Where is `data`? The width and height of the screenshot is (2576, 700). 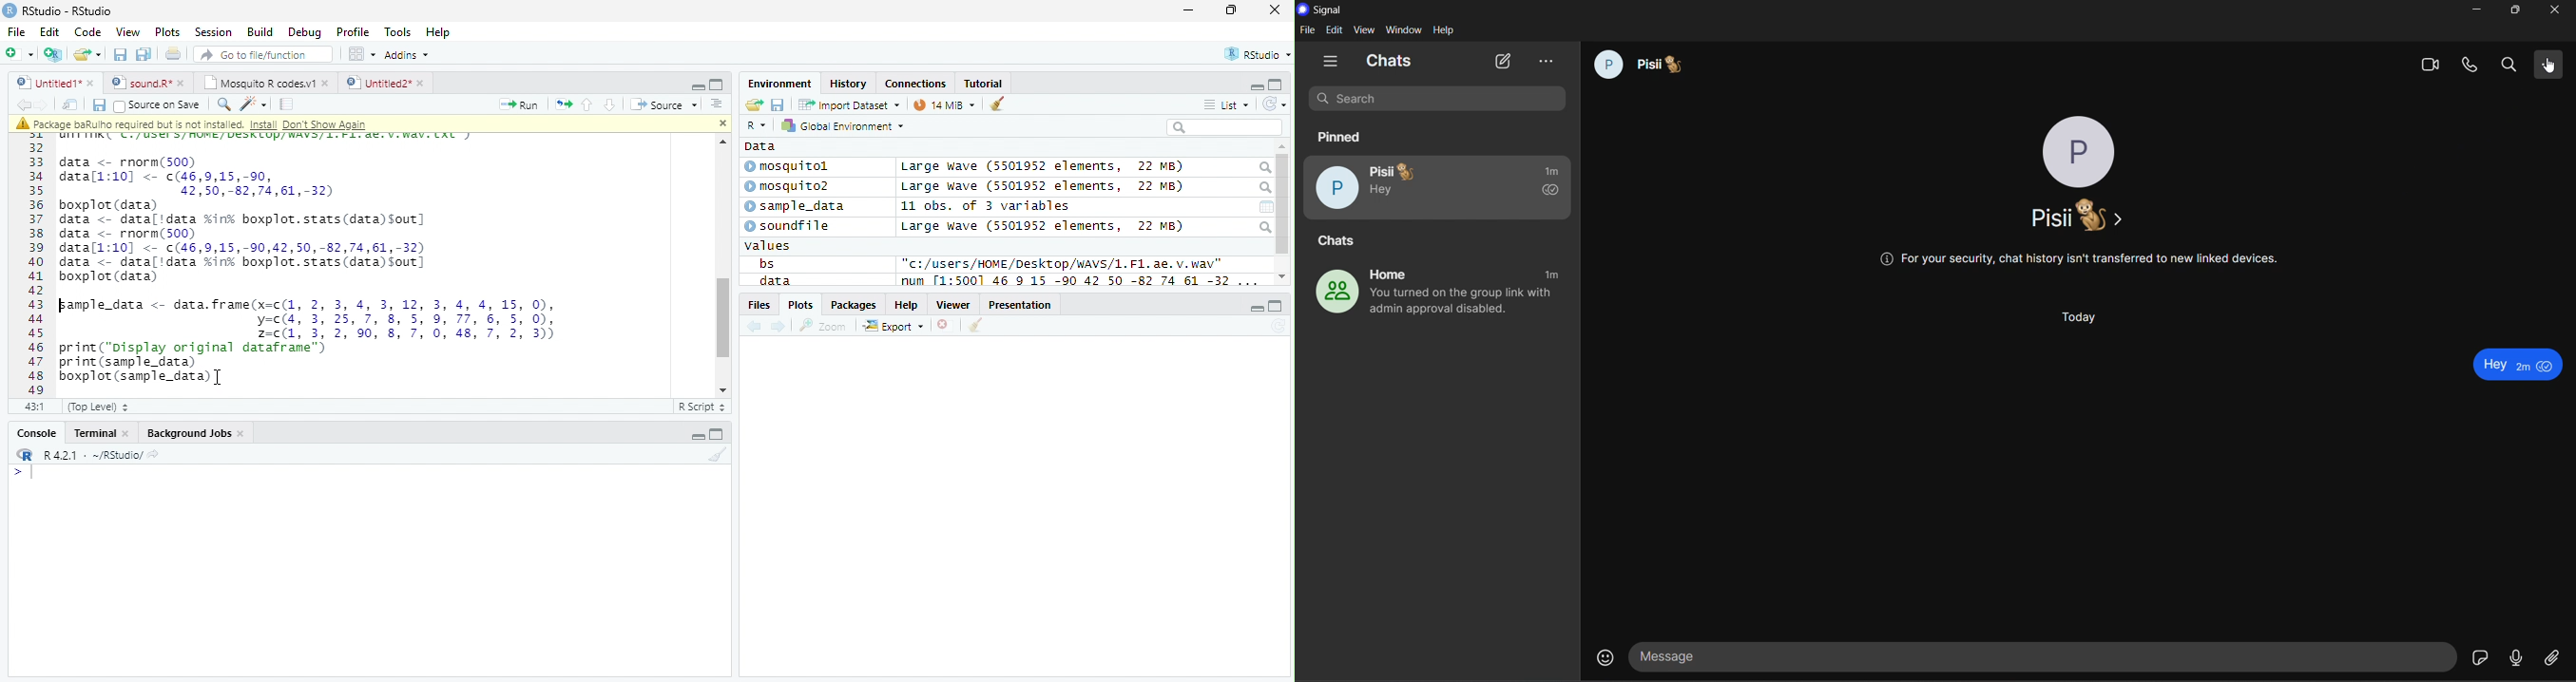 data is located at coordinates (773, 280).